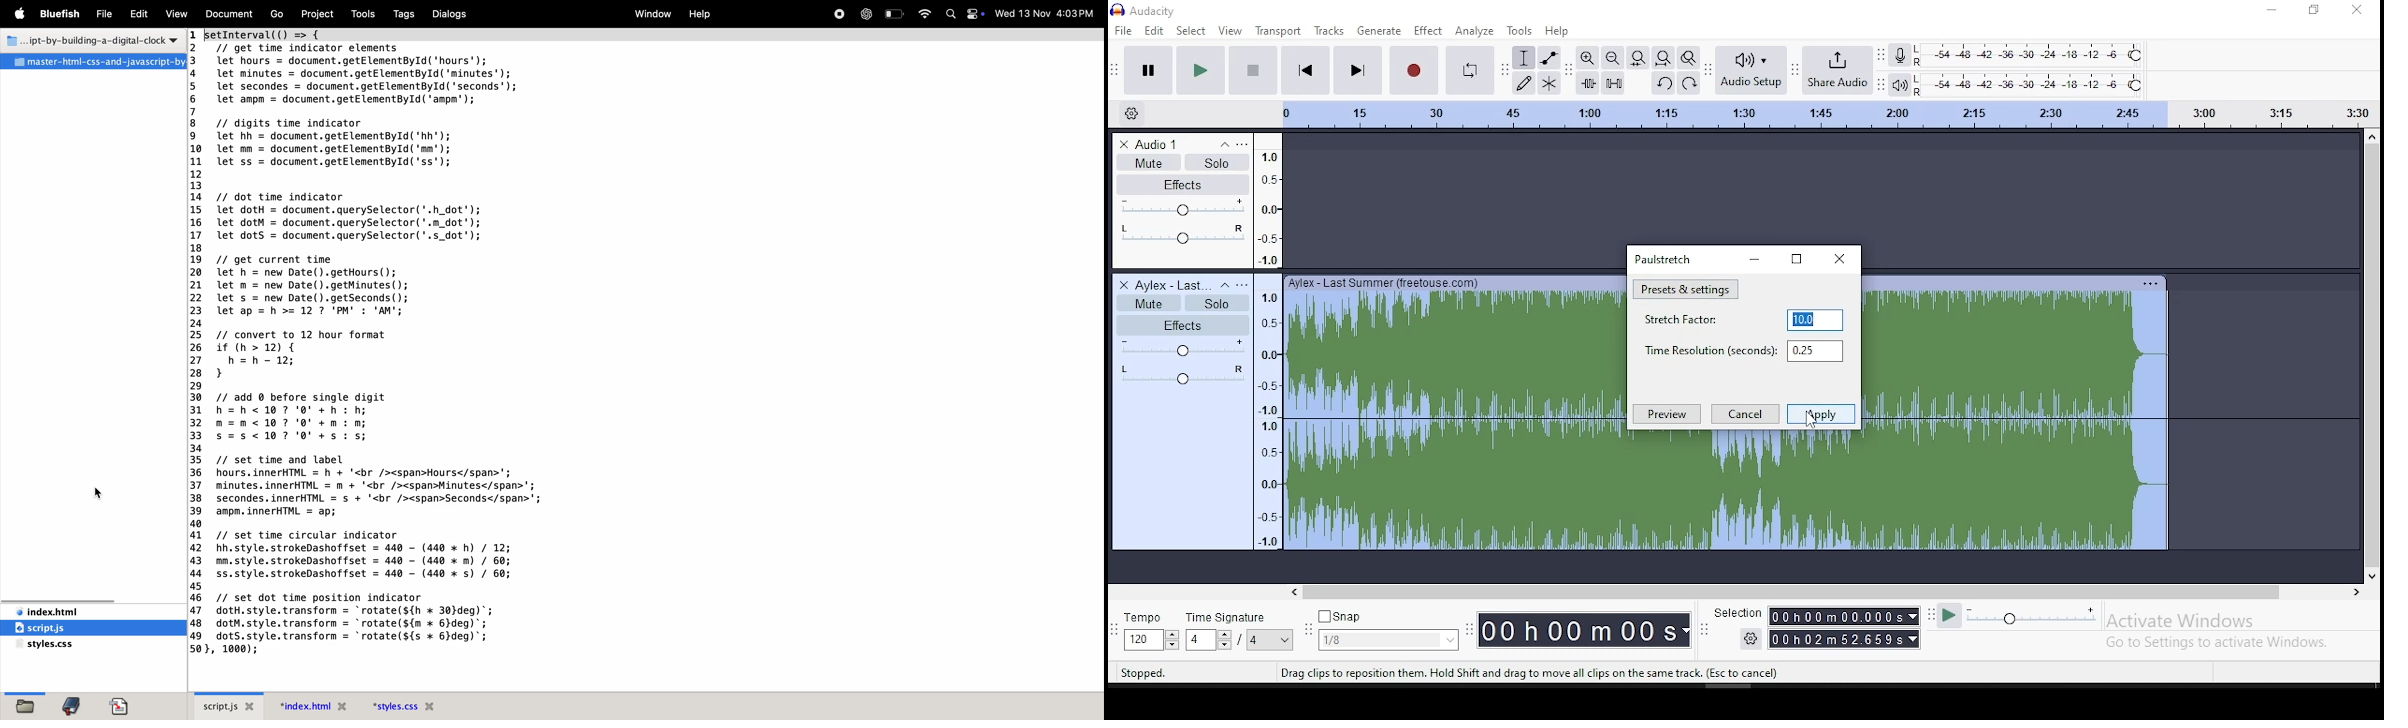  I want to click on effect, so click(1428, 31).